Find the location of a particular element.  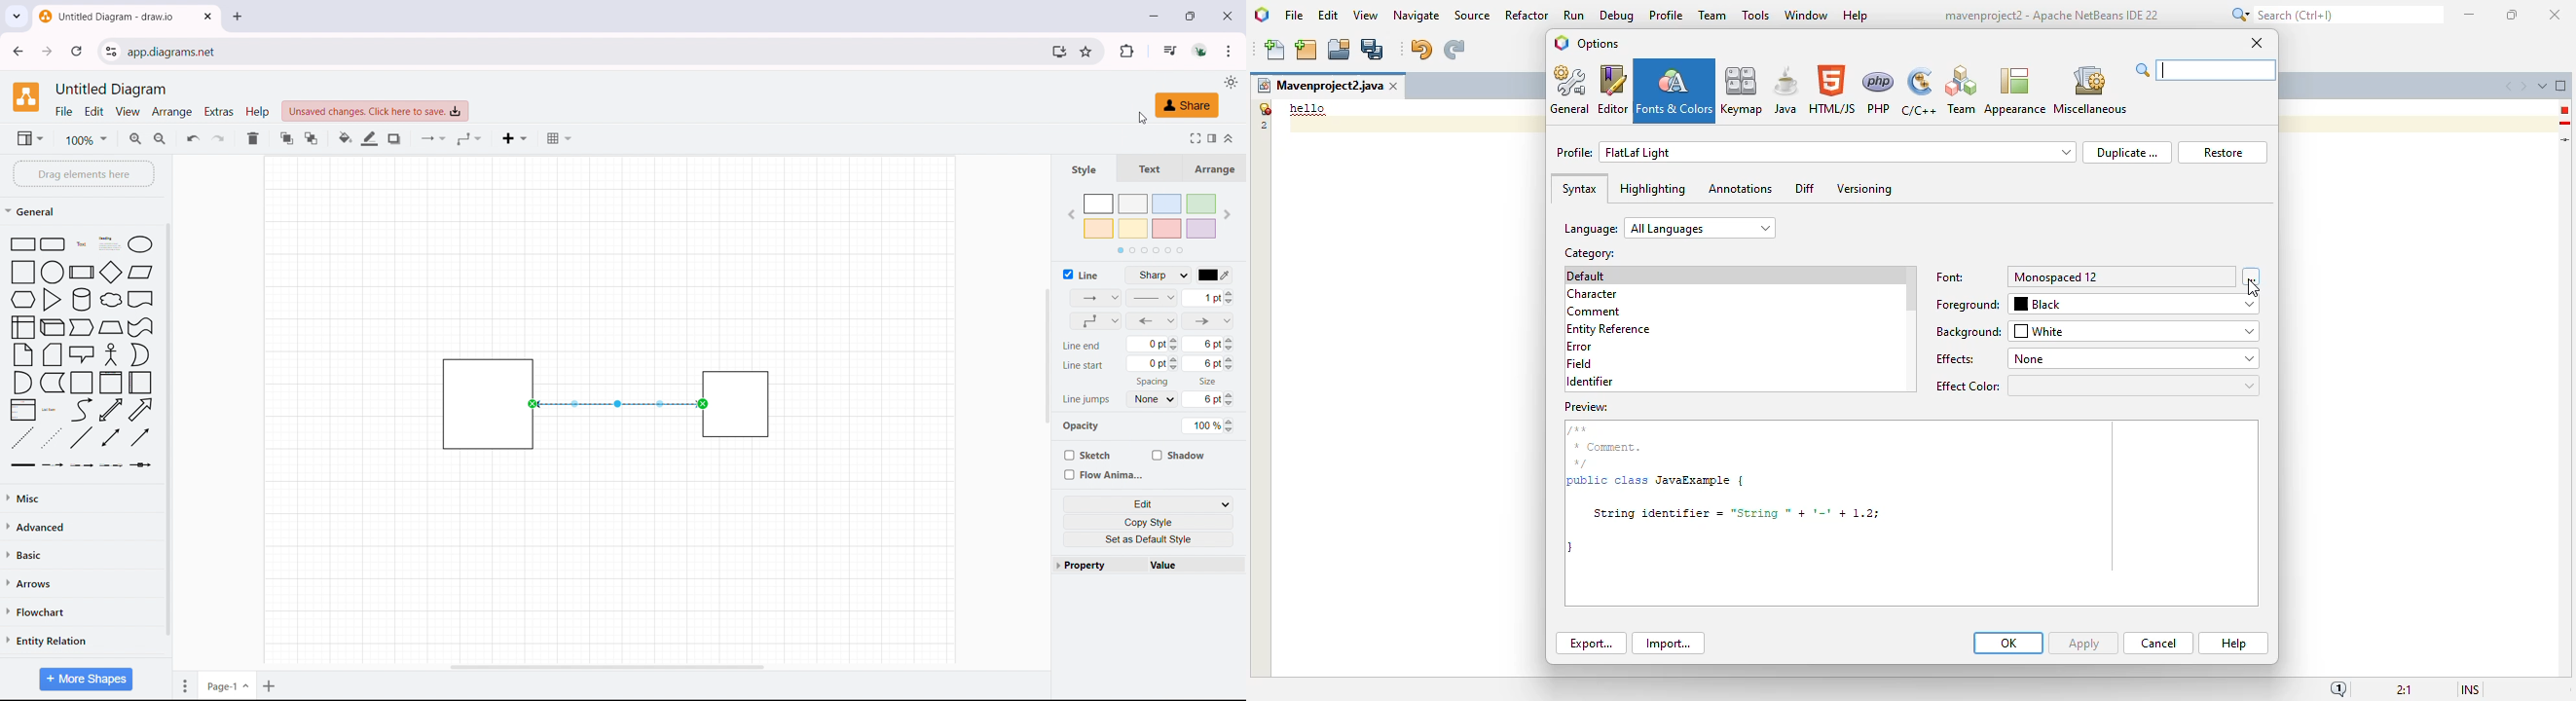

edit is located at coordinates (95, 112).